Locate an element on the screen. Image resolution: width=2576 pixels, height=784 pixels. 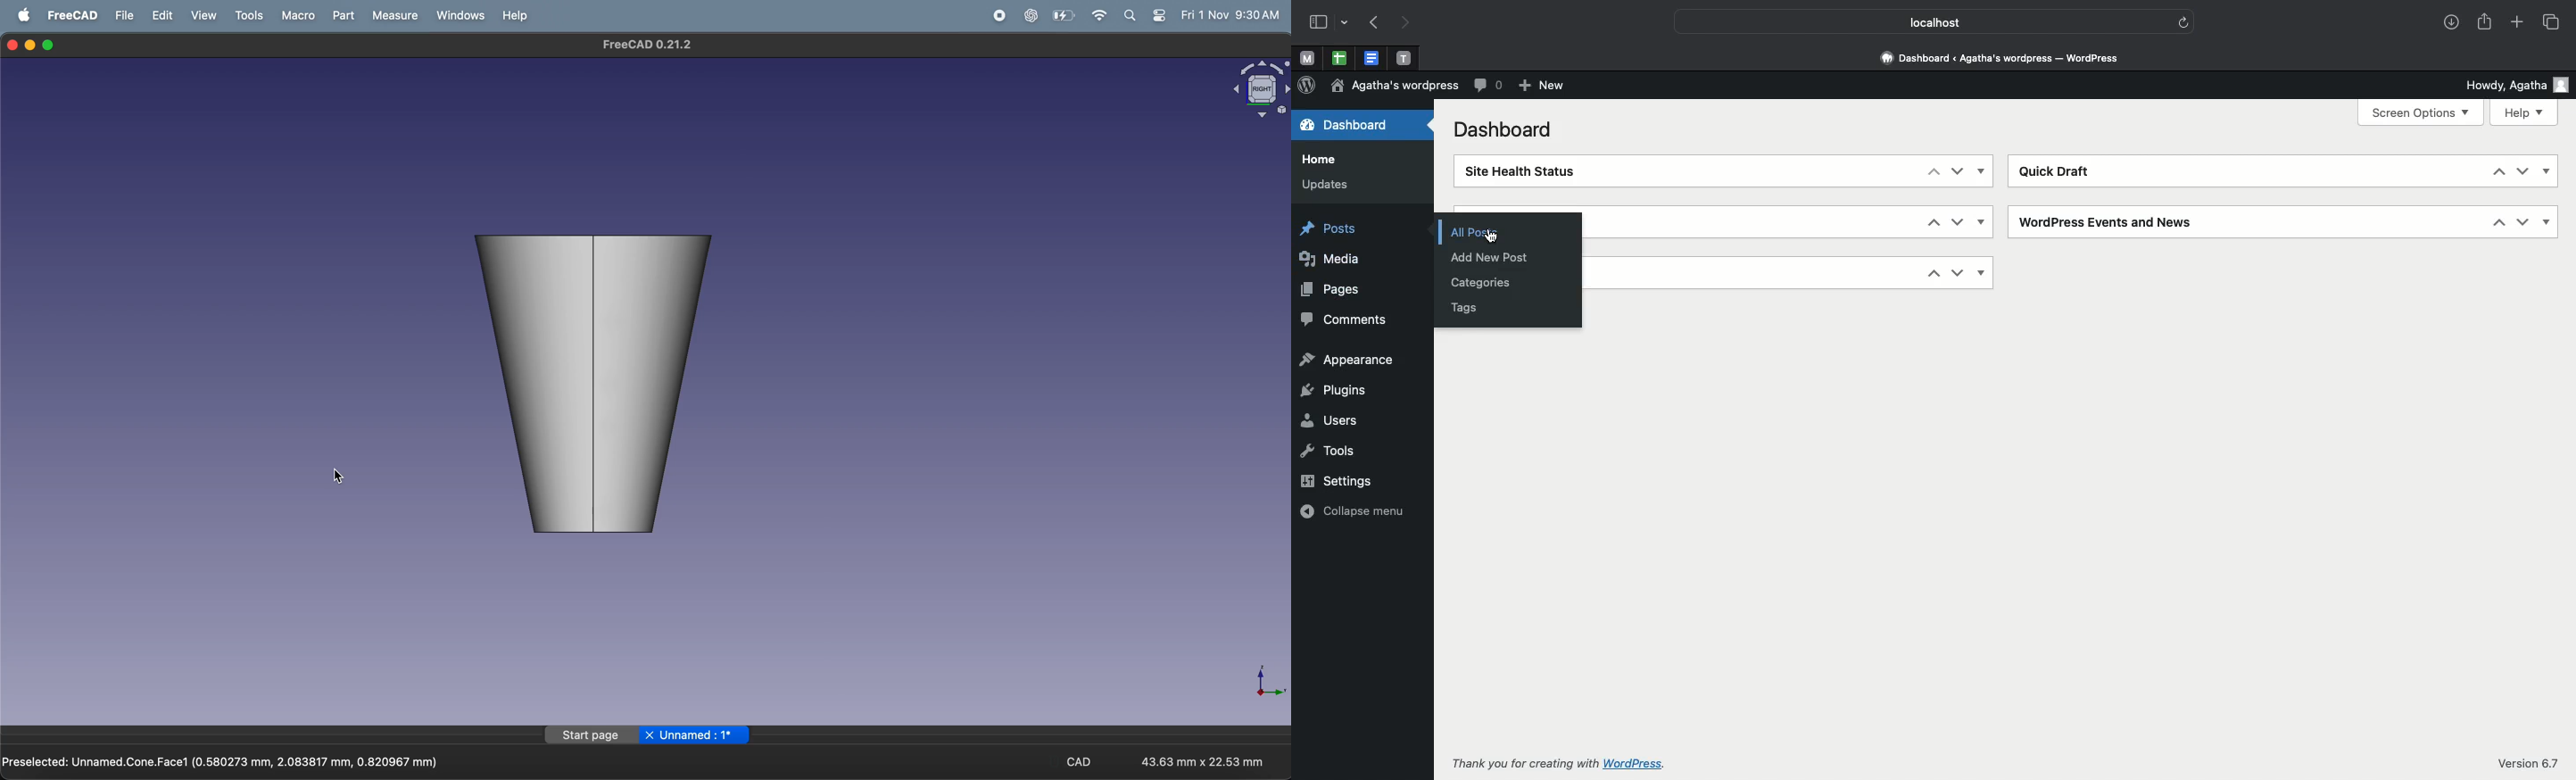
Users is located at coordinates (1329, 419).